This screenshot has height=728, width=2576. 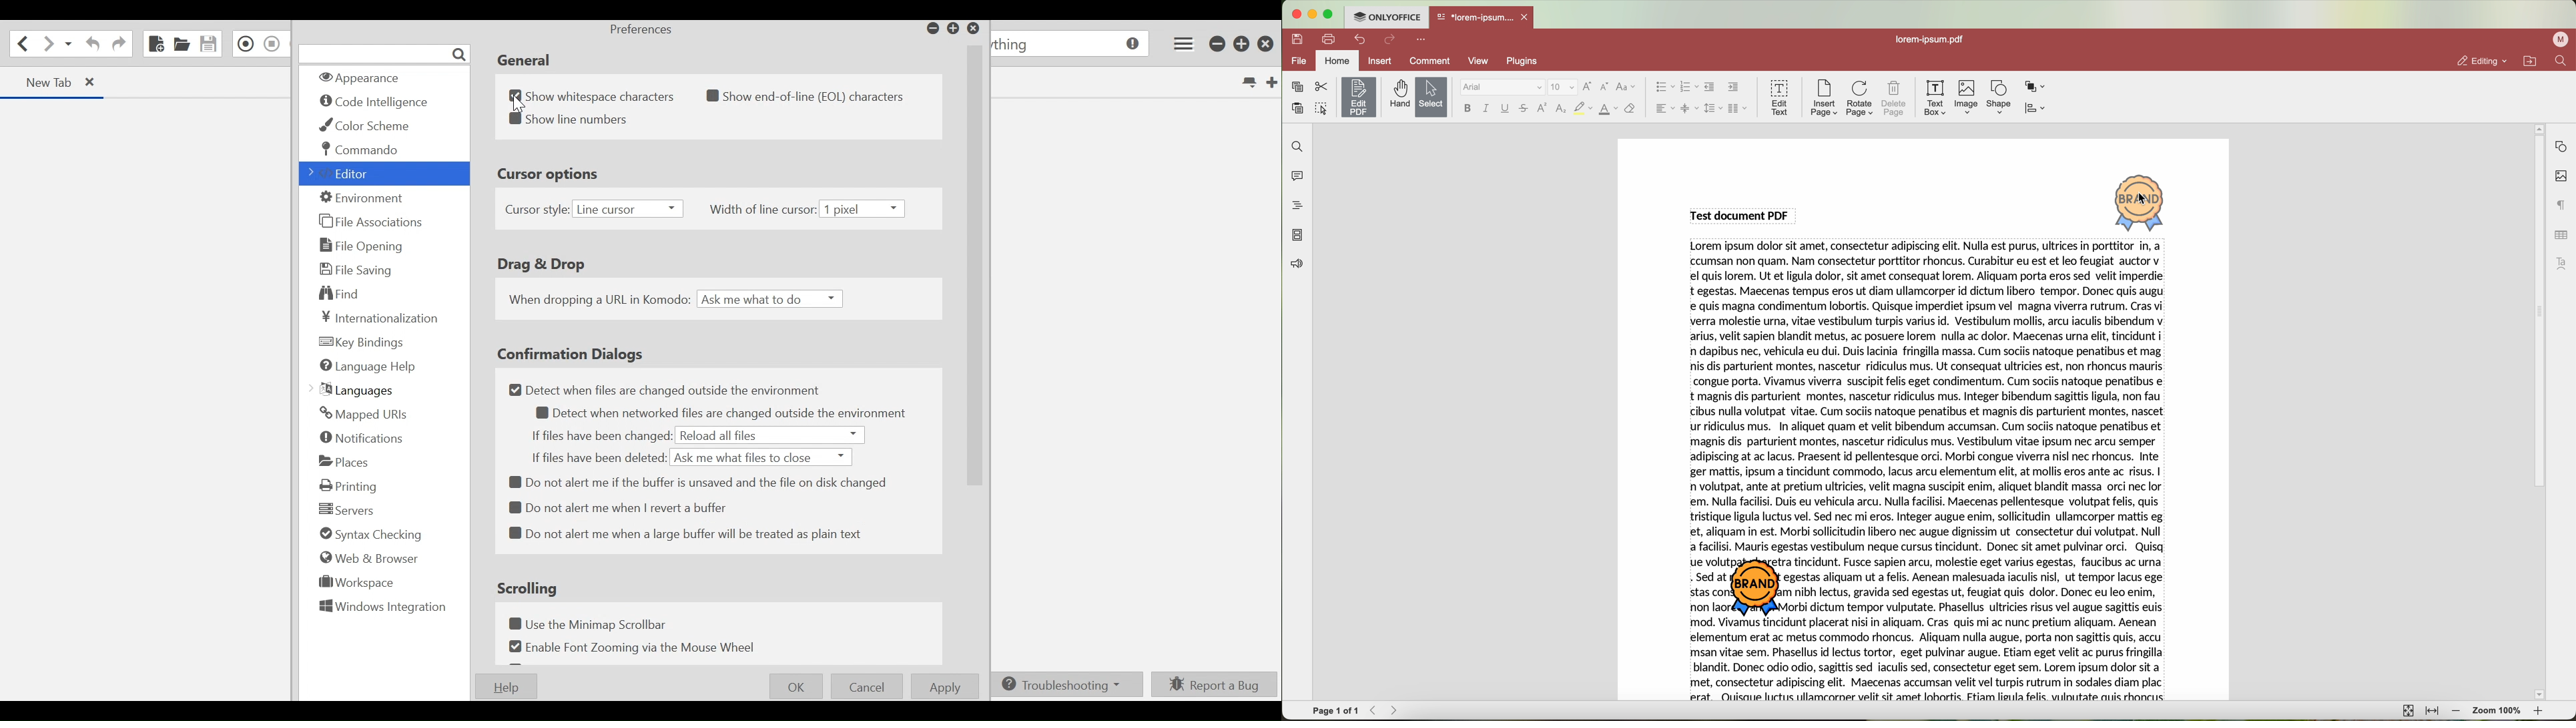 I want to click on cursor, so click(x=2145, y=199).